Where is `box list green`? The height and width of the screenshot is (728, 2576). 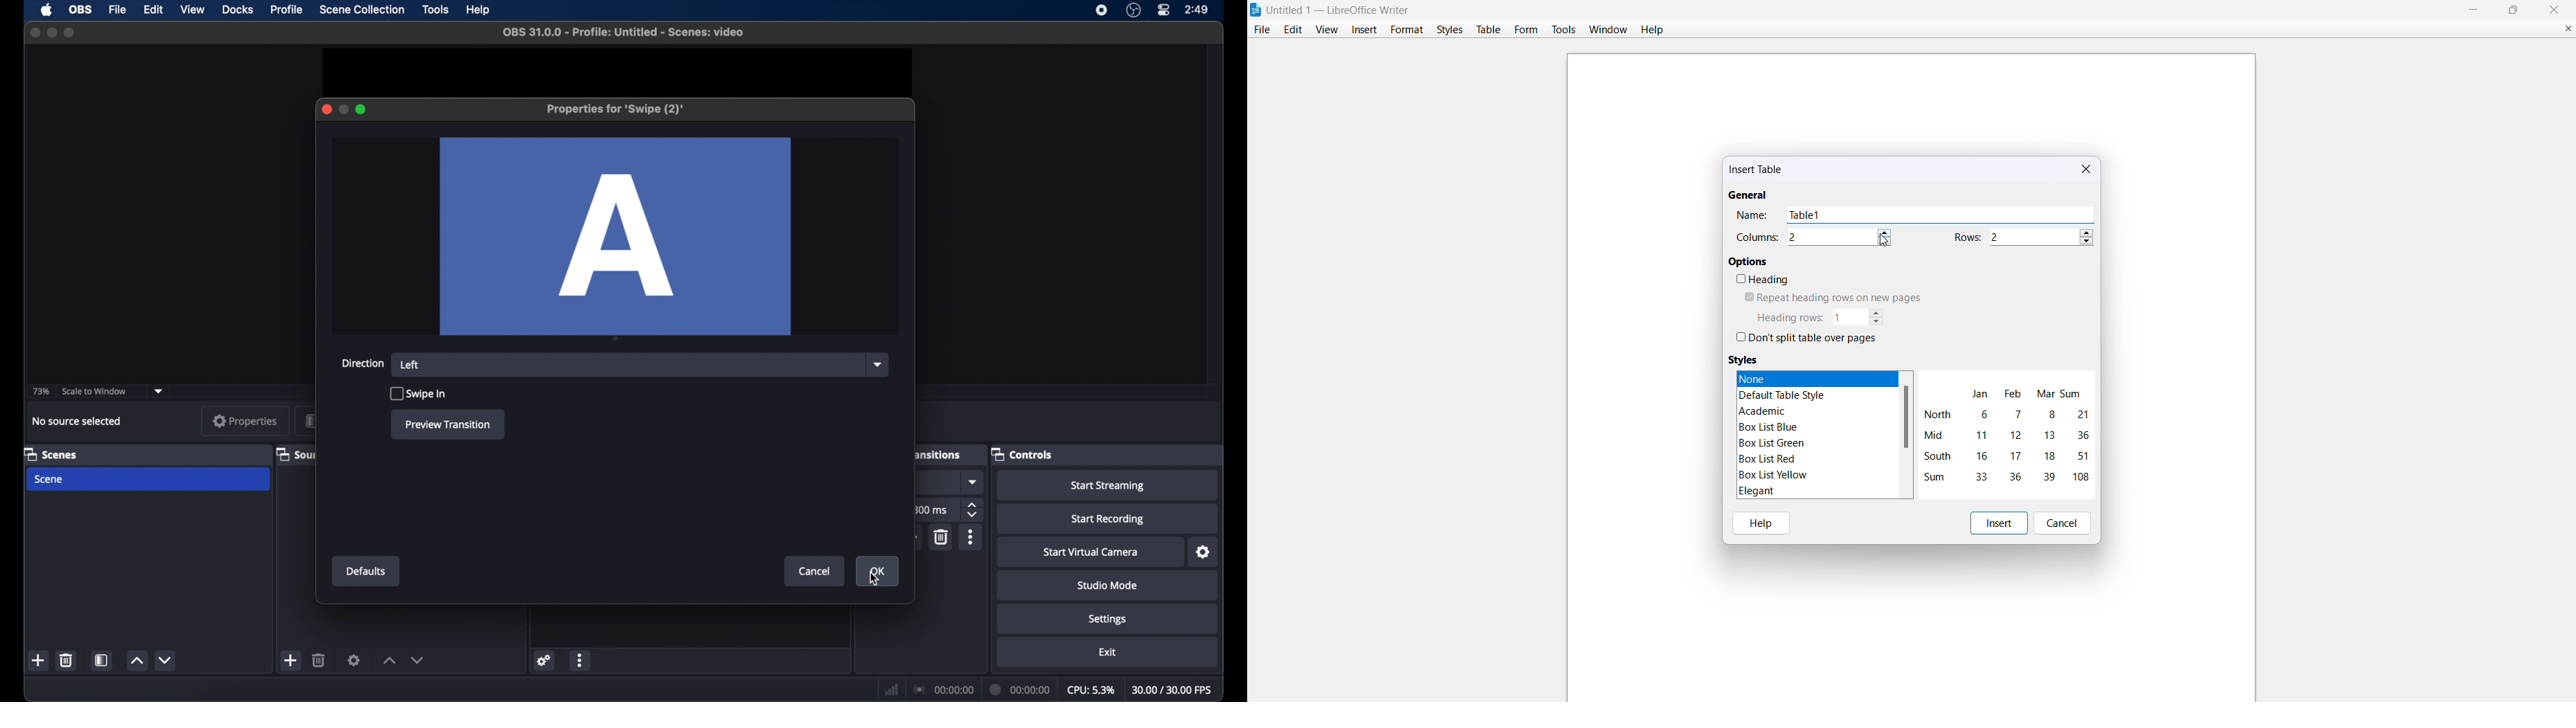 box list green is located at coordinates (1773, 443).